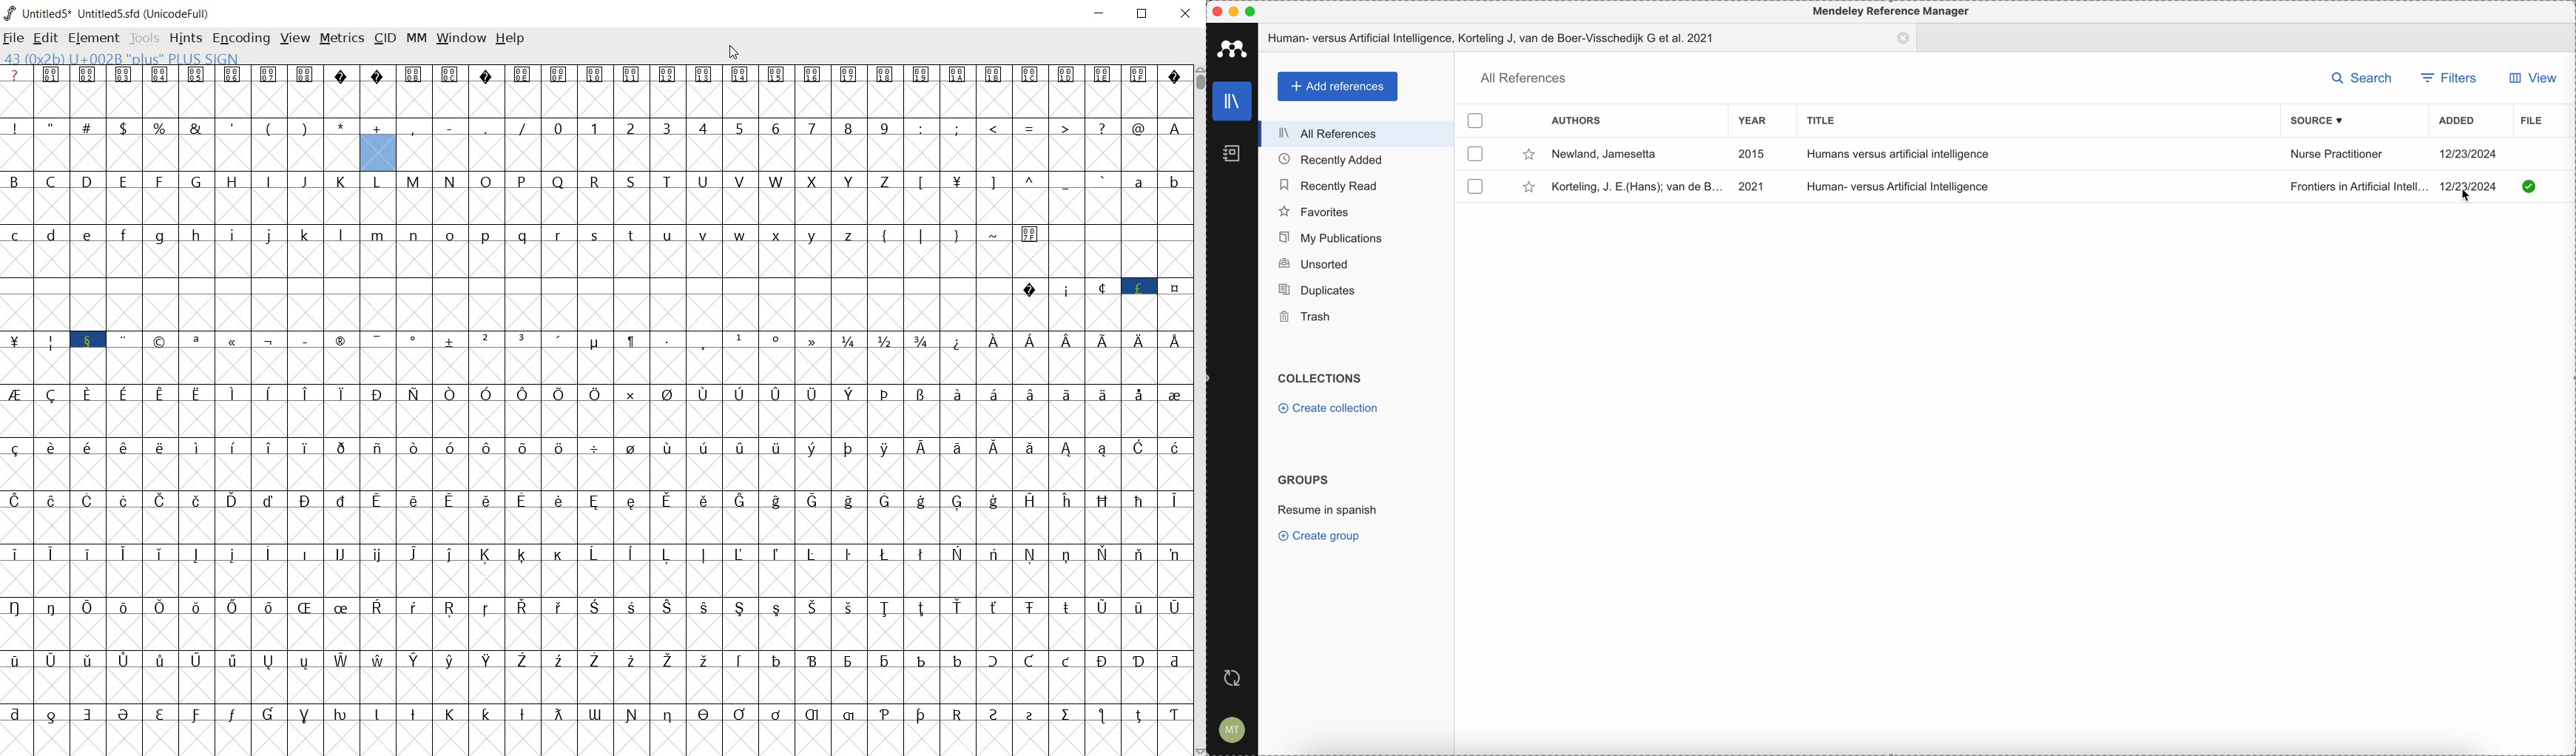 The width and height of the screenshot is (2576, 756). Describe the element at coordinates (1304, 480) in the screenshot. I see `groups` at that location.